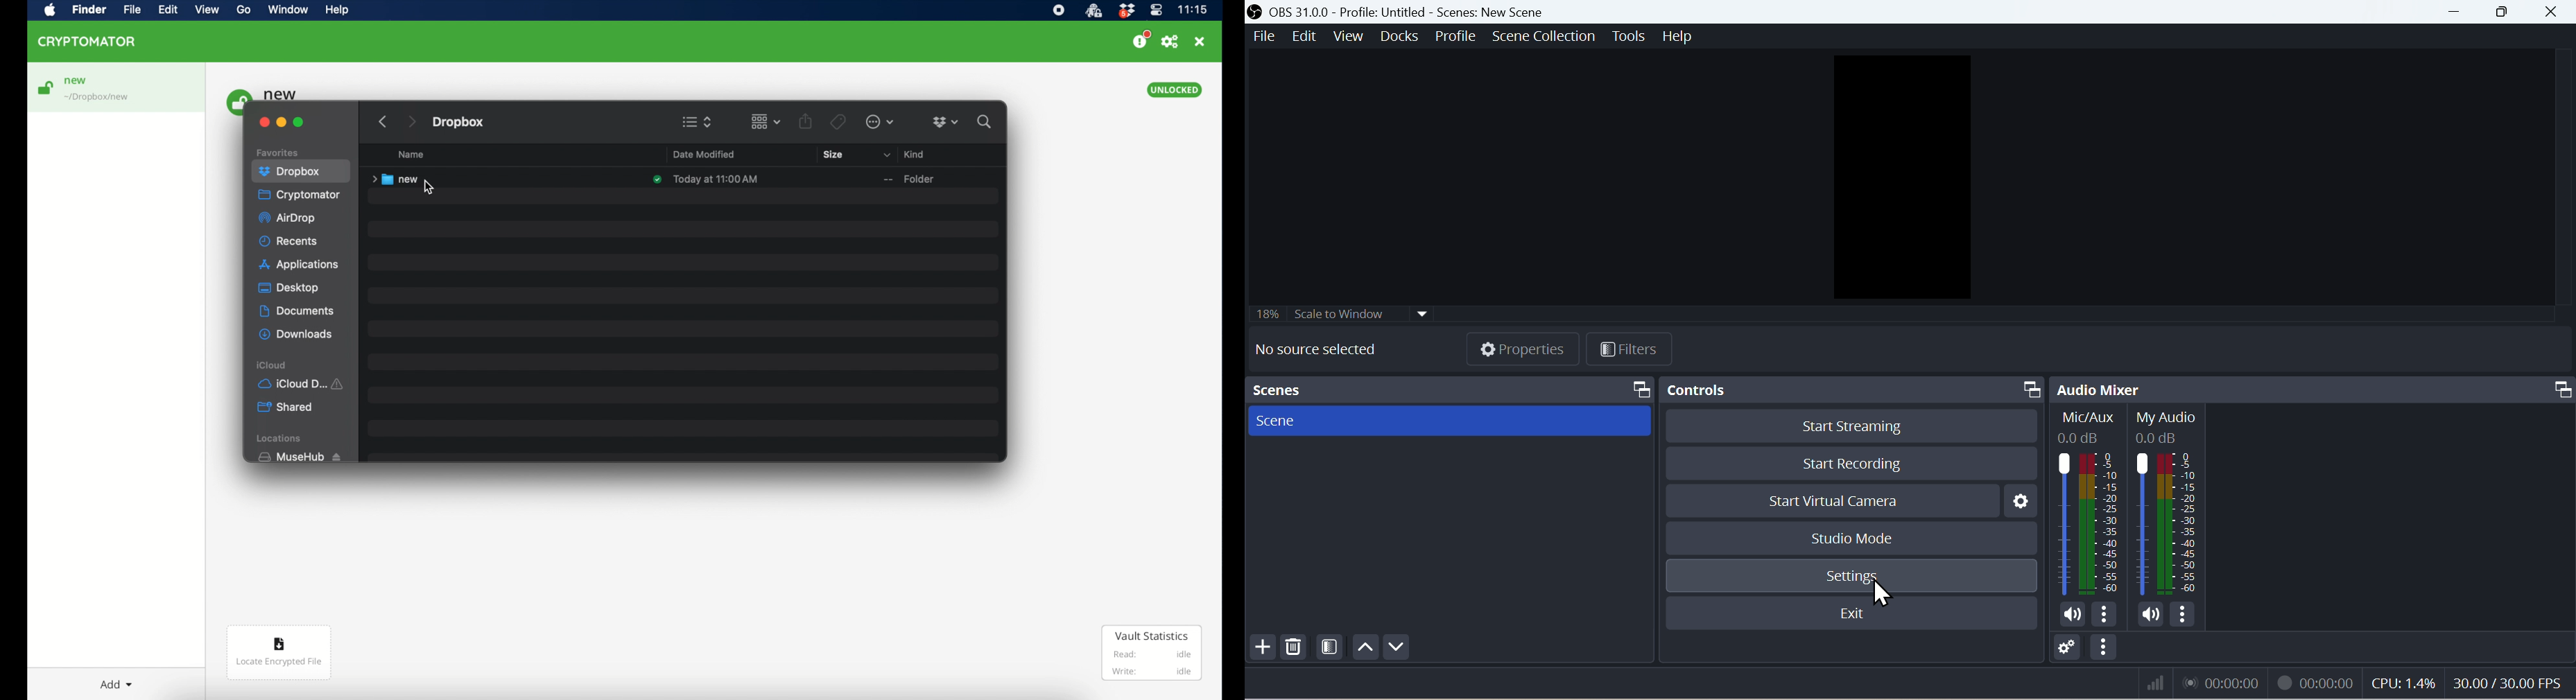 This screenshot has height=700, width=2576. What do you see at coordinates (1851, 614) in the screenshot?
I see `Exit` at bounding box center [1851, 614].